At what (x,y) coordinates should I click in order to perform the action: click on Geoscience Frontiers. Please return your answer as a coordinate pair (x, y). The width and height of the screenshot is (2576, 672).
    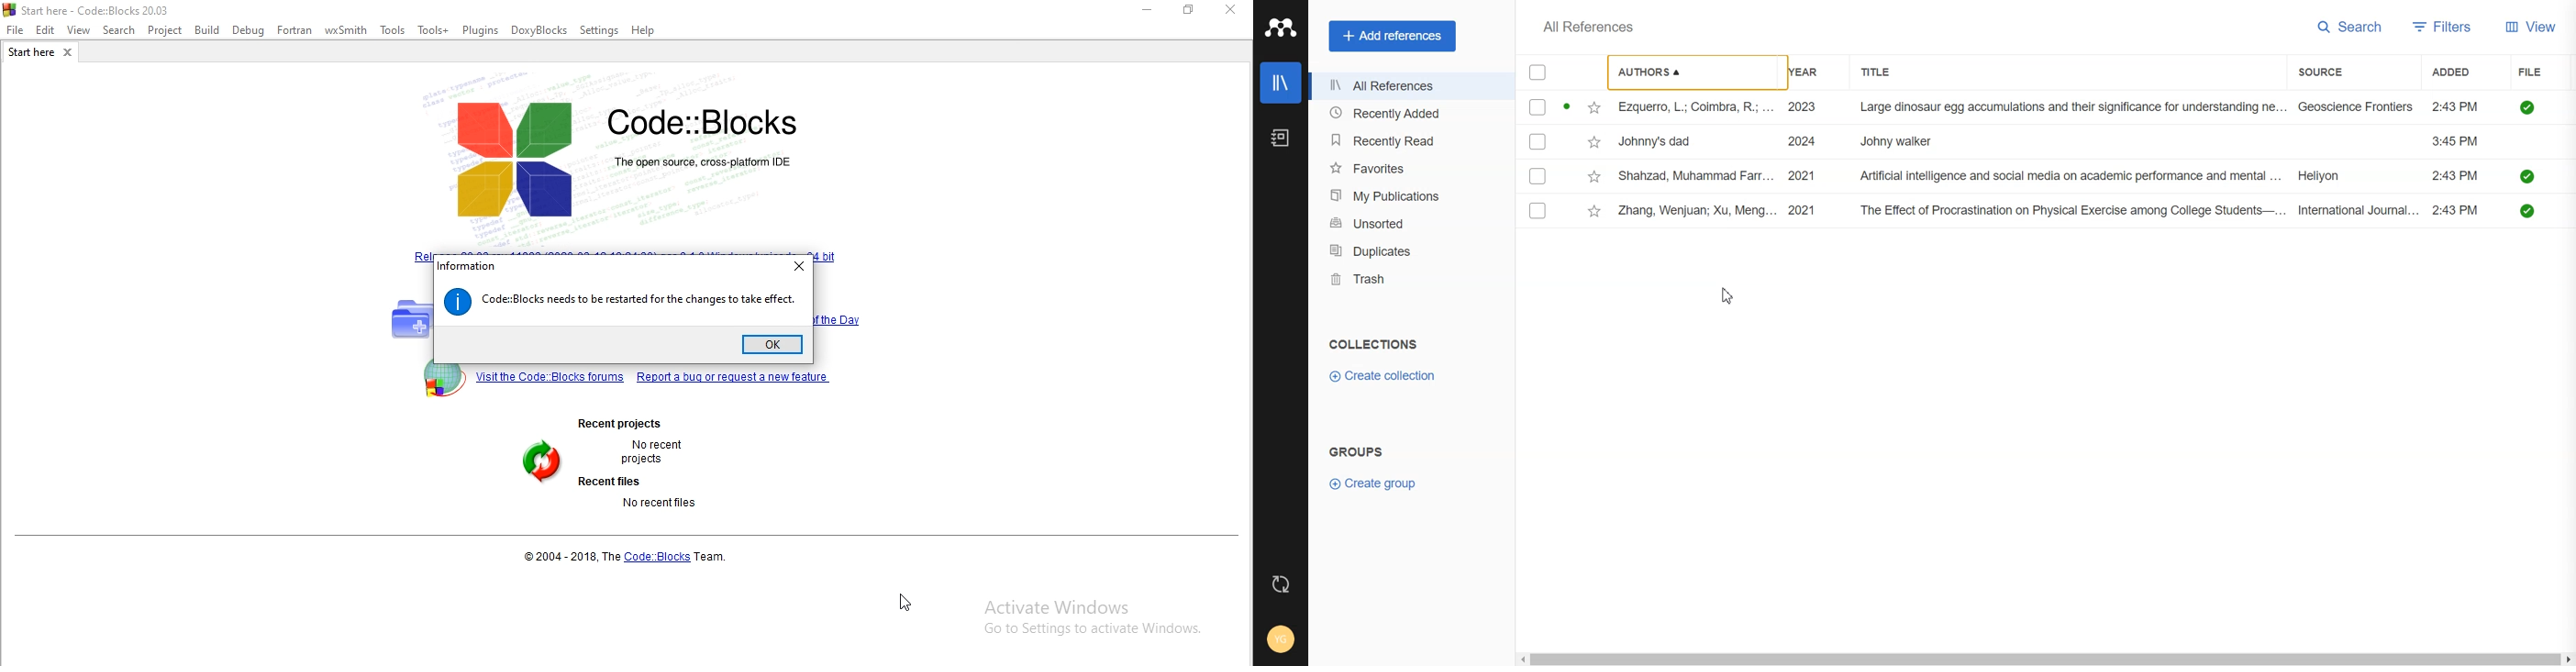
    Looking at the image, I should click on (2358, 106).